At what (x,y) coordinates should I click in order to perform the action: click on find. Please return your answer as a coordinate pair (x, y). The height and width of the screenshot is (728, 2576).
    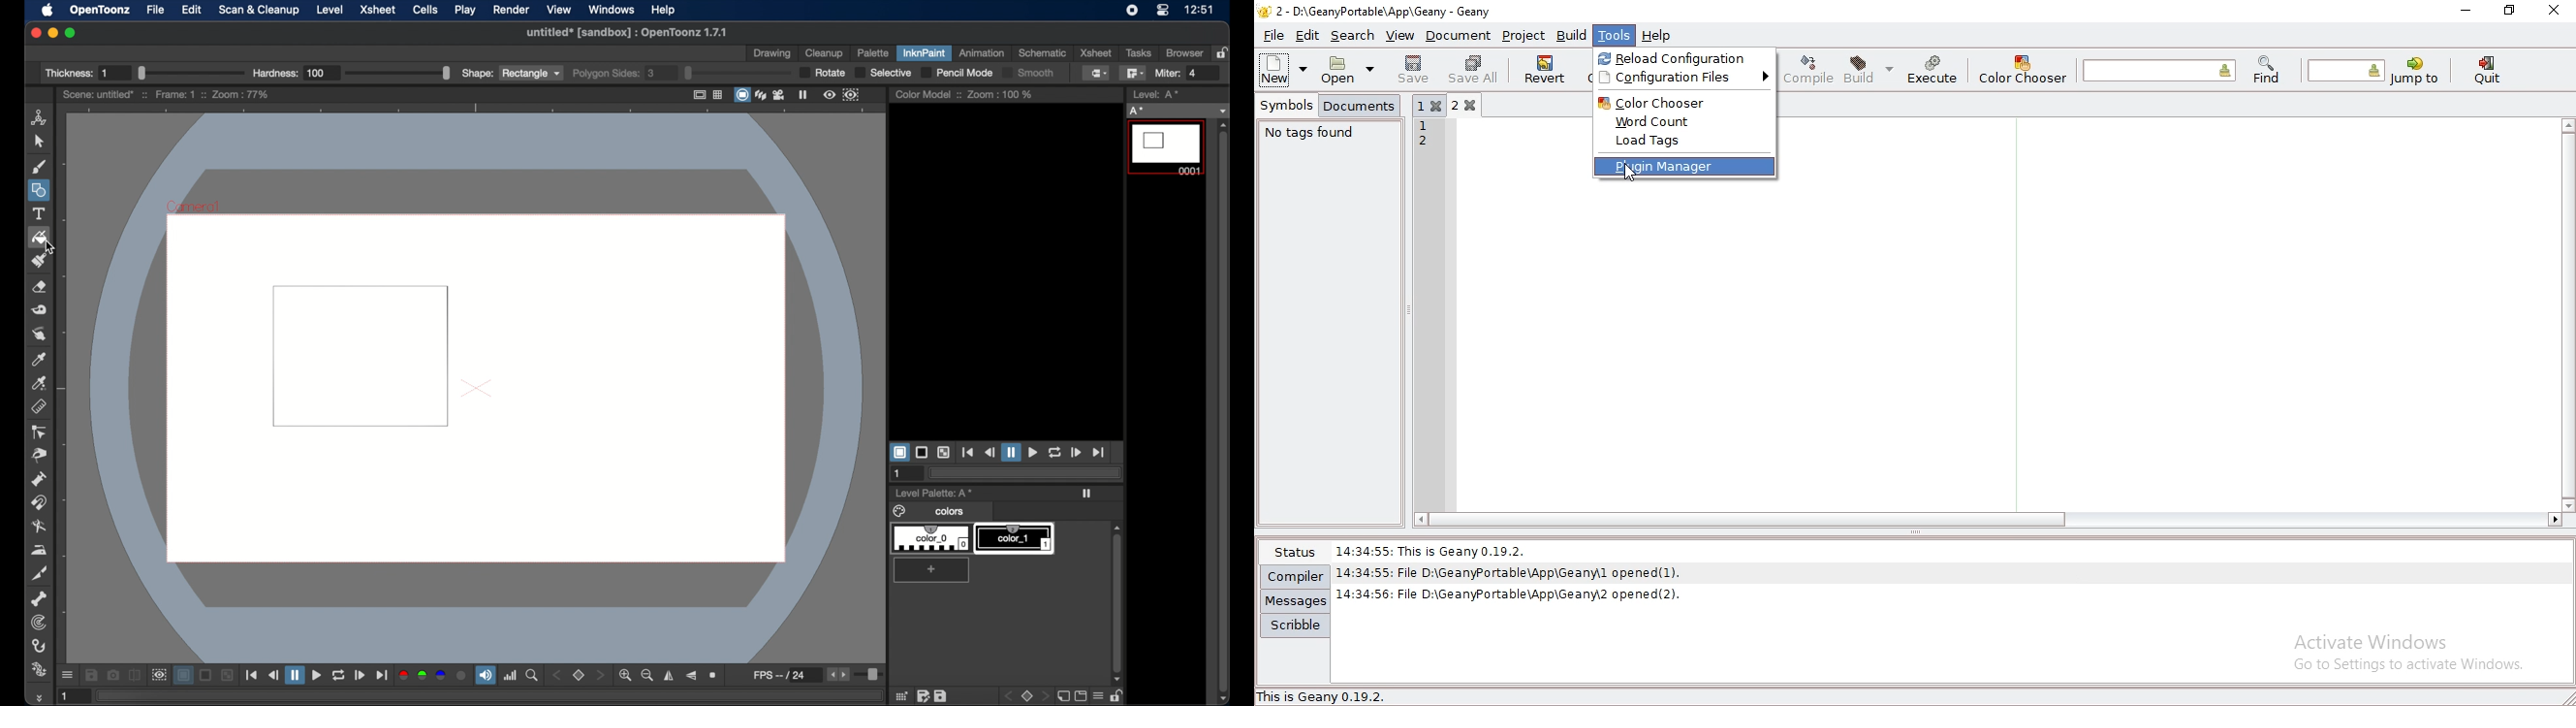
    Looking at the image, I should click on (2266, 70).